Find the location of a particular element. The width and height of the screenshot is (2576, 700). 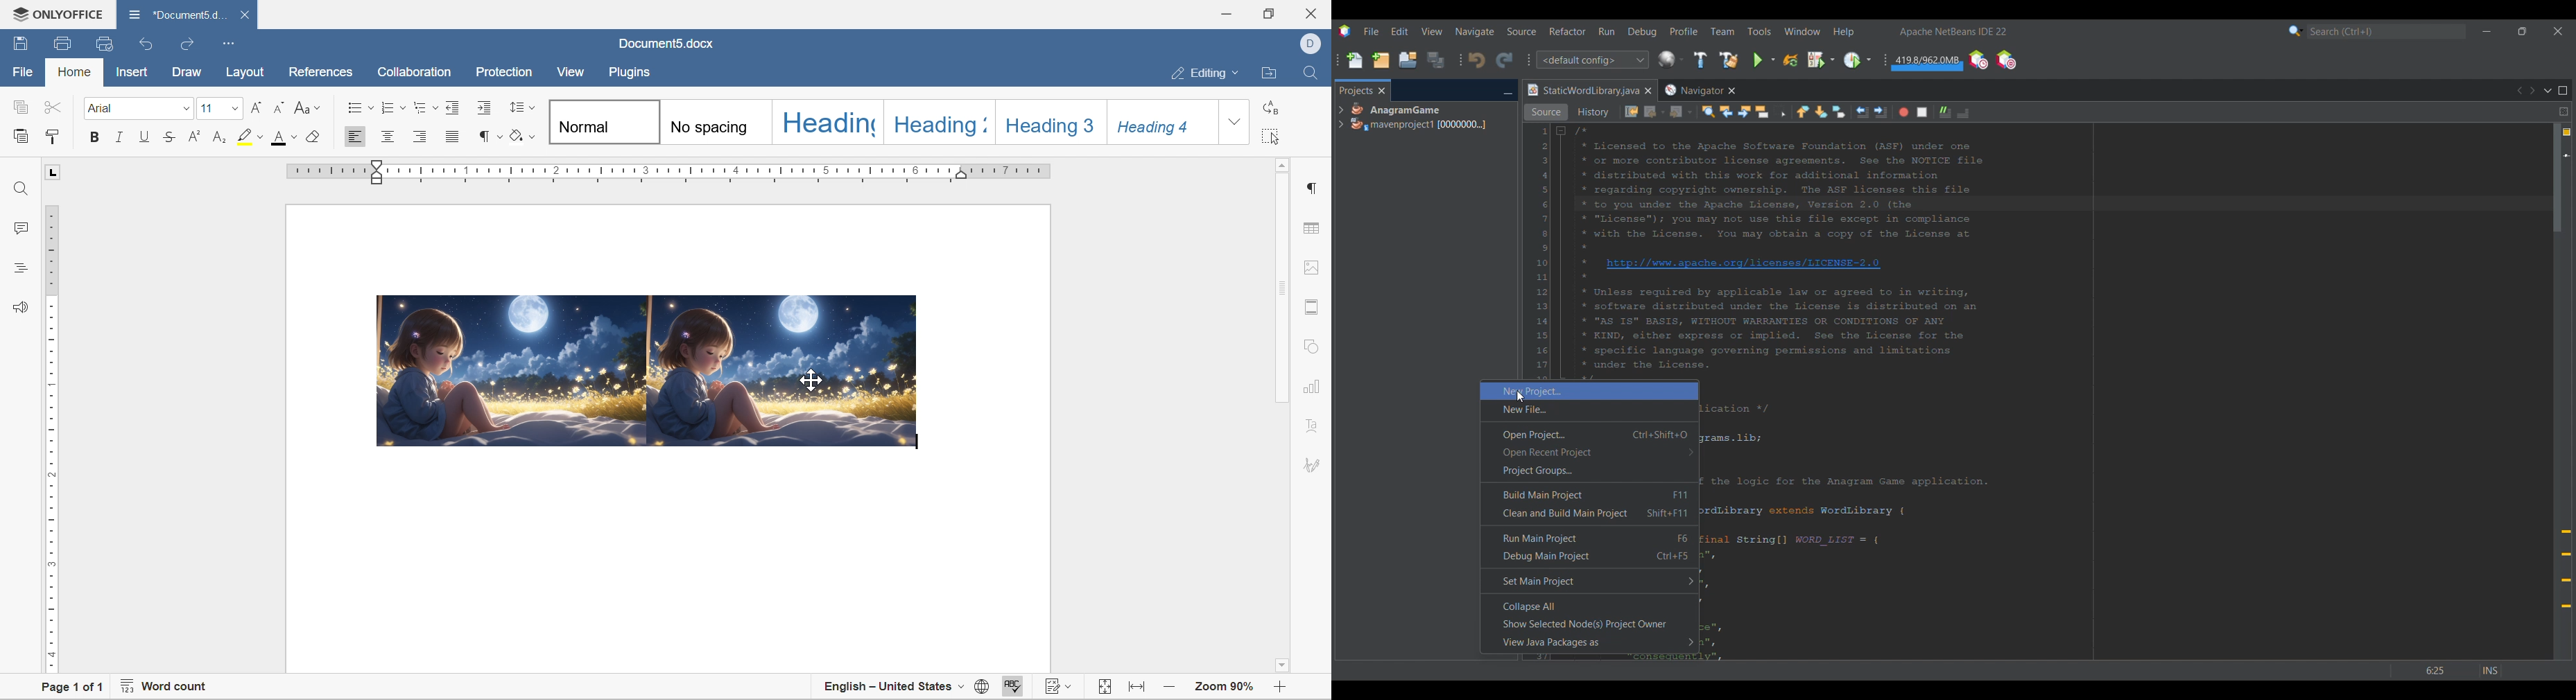

minimize is located at coordinates (1224, 15).